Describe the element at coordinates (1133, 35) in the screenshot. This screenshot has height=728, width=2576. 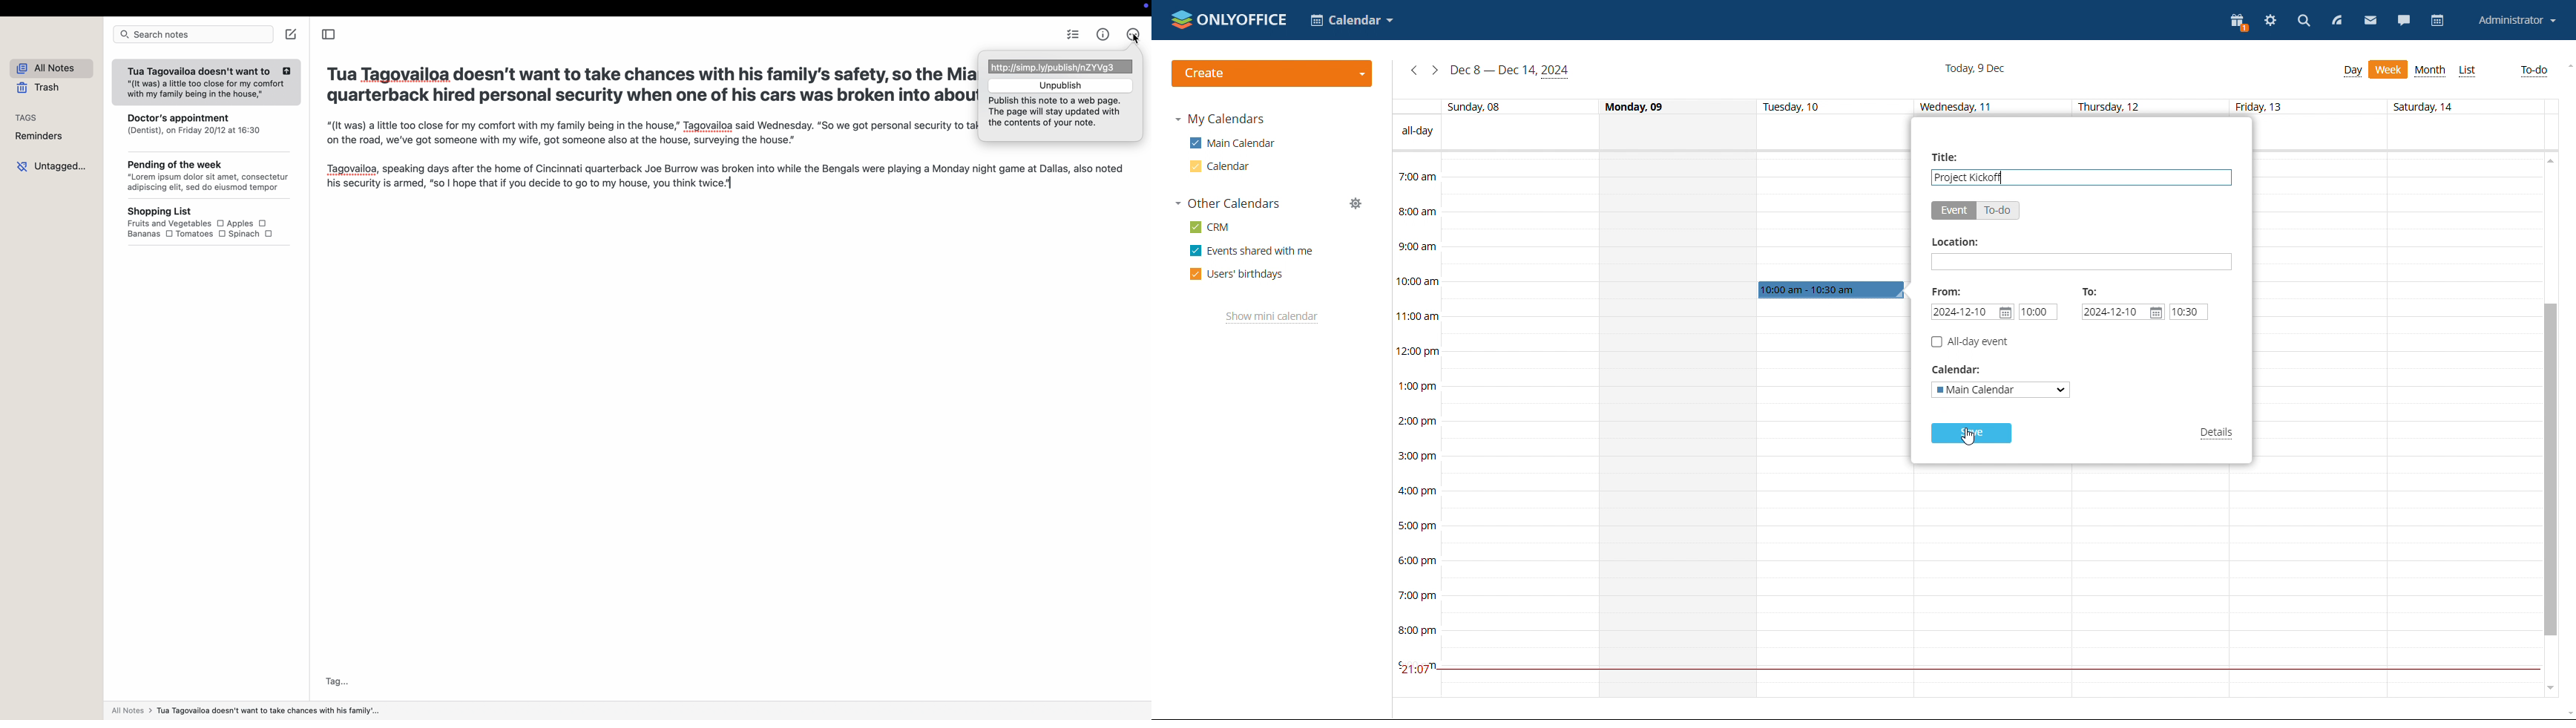
I see `cursor` at that location.